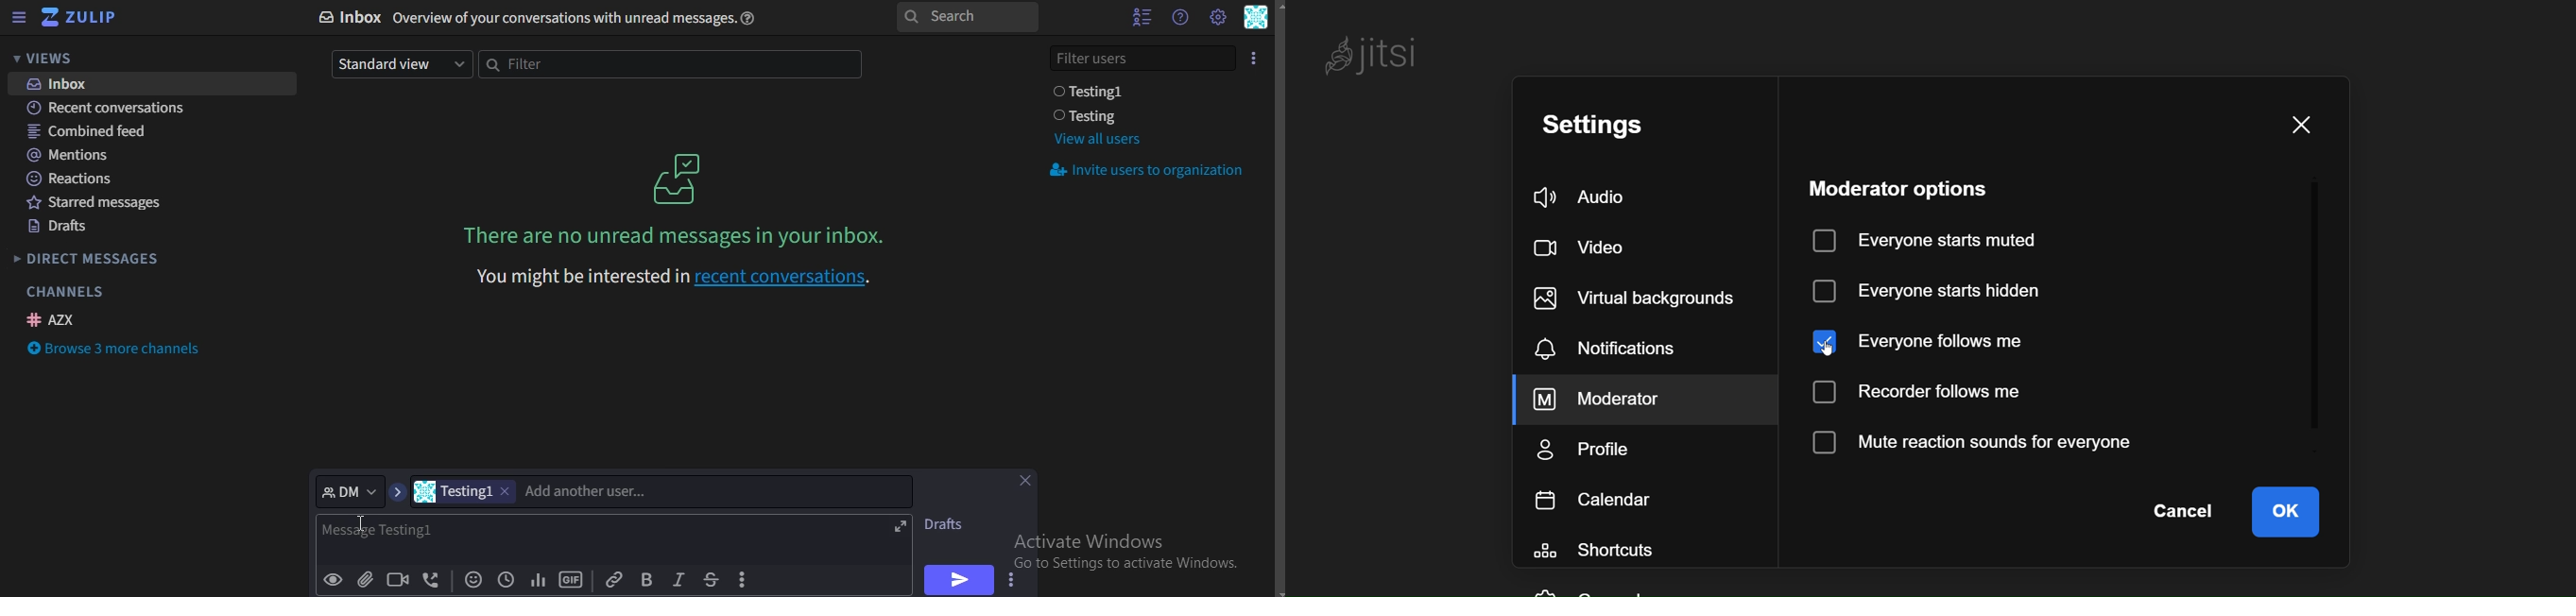 The height and width of the screenshot is (616, 2576). Describe the element at coordinates (1605, 553) in the screenshot. I see `shortcut` at that location.